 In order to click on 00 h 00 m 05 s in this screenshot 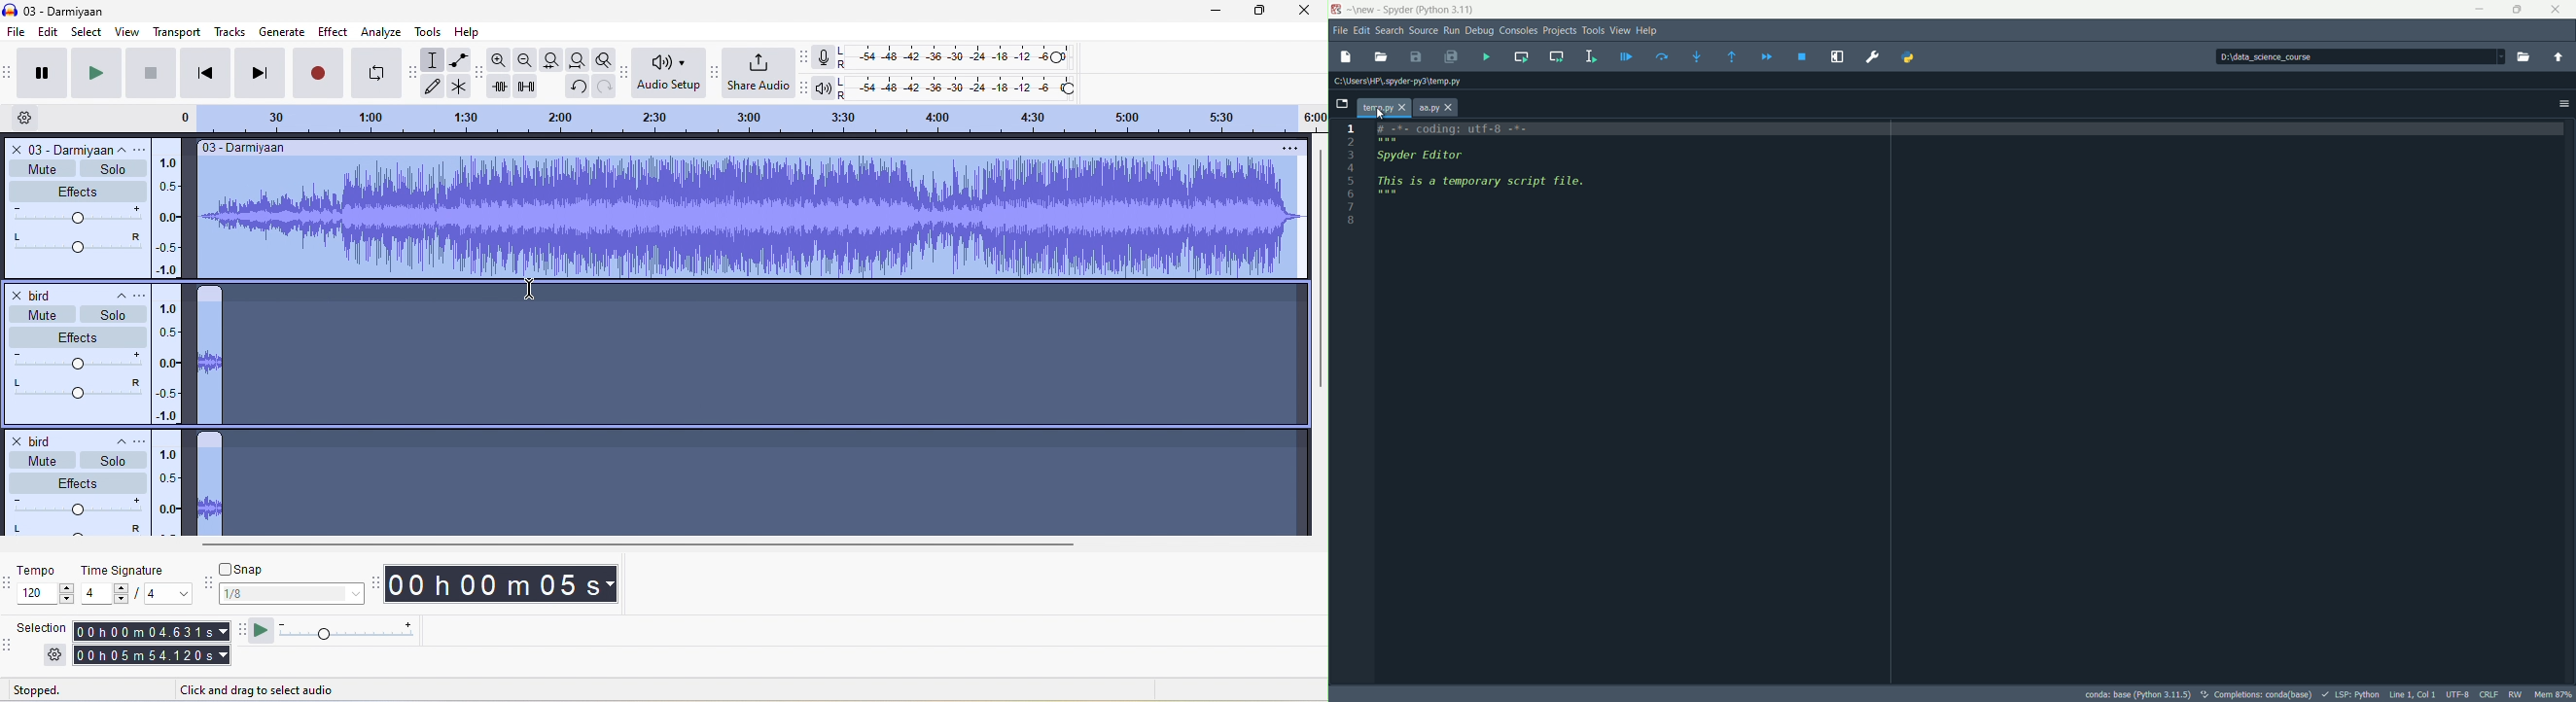, I will do `click(511, 586)`.